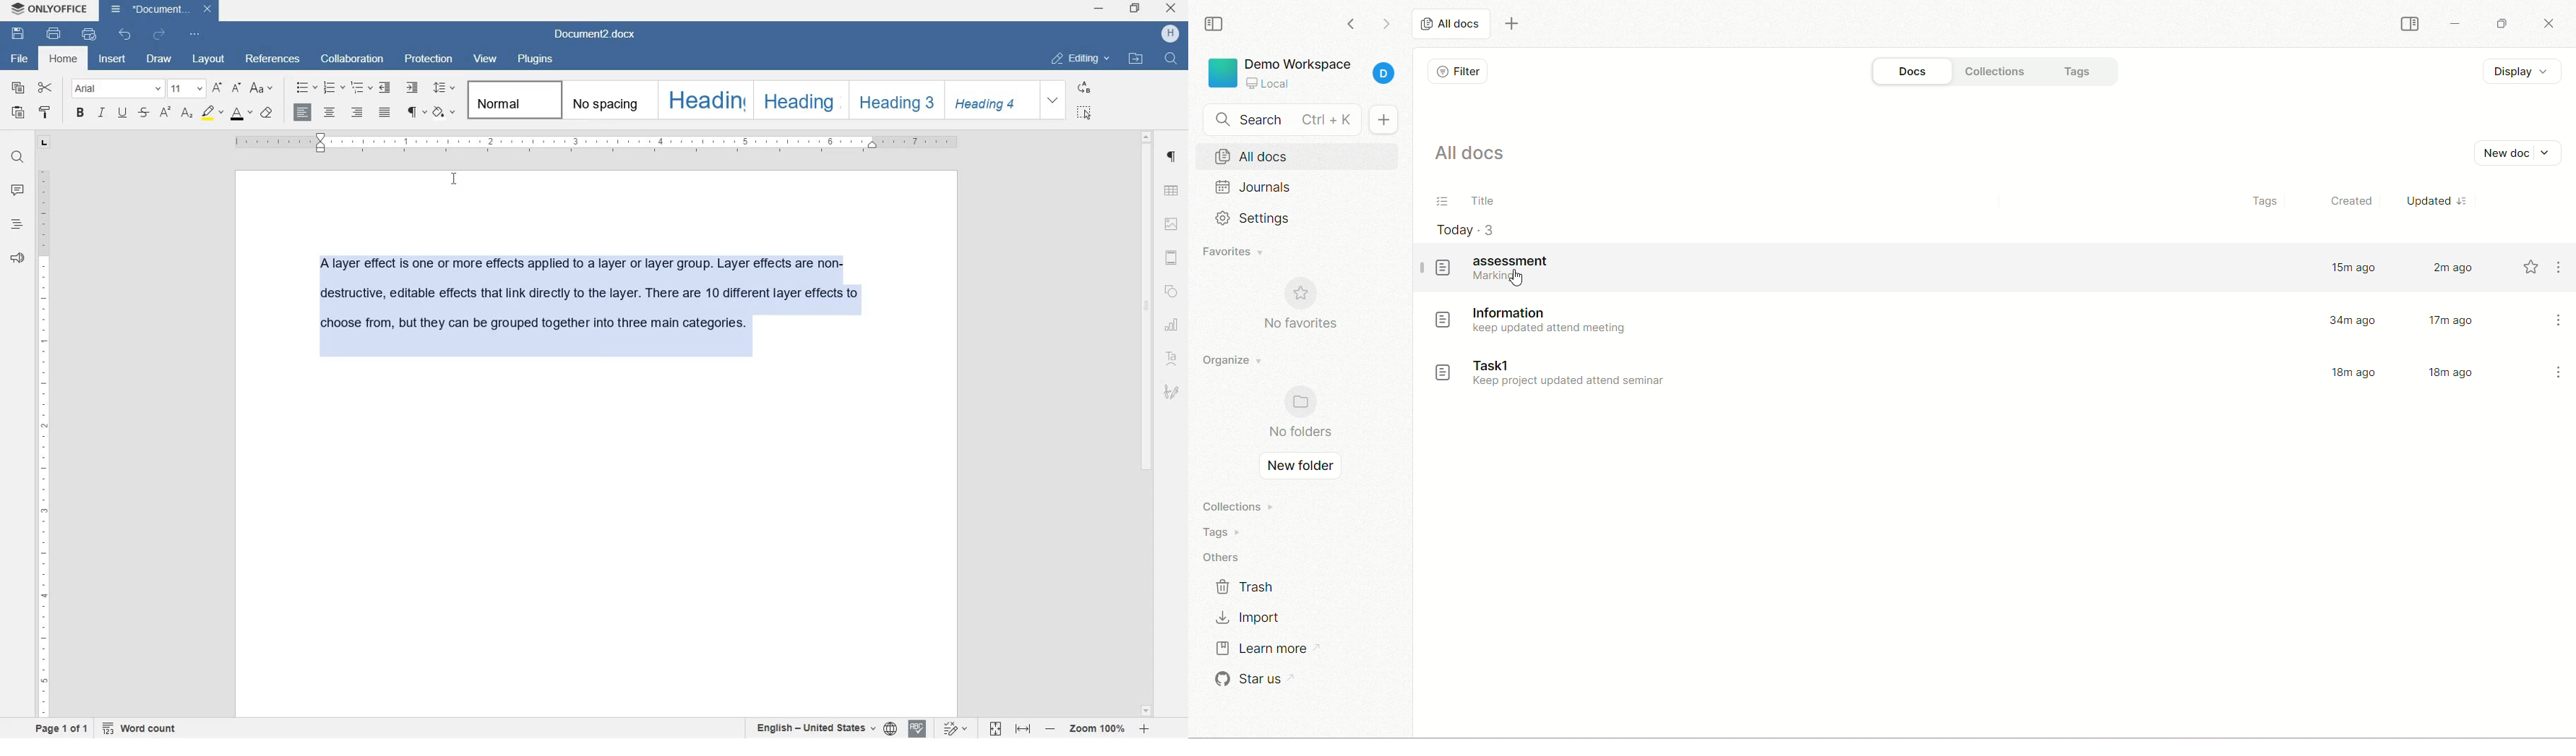 The image size is (2576, 756). I want to click on comment, so click(18, 190).